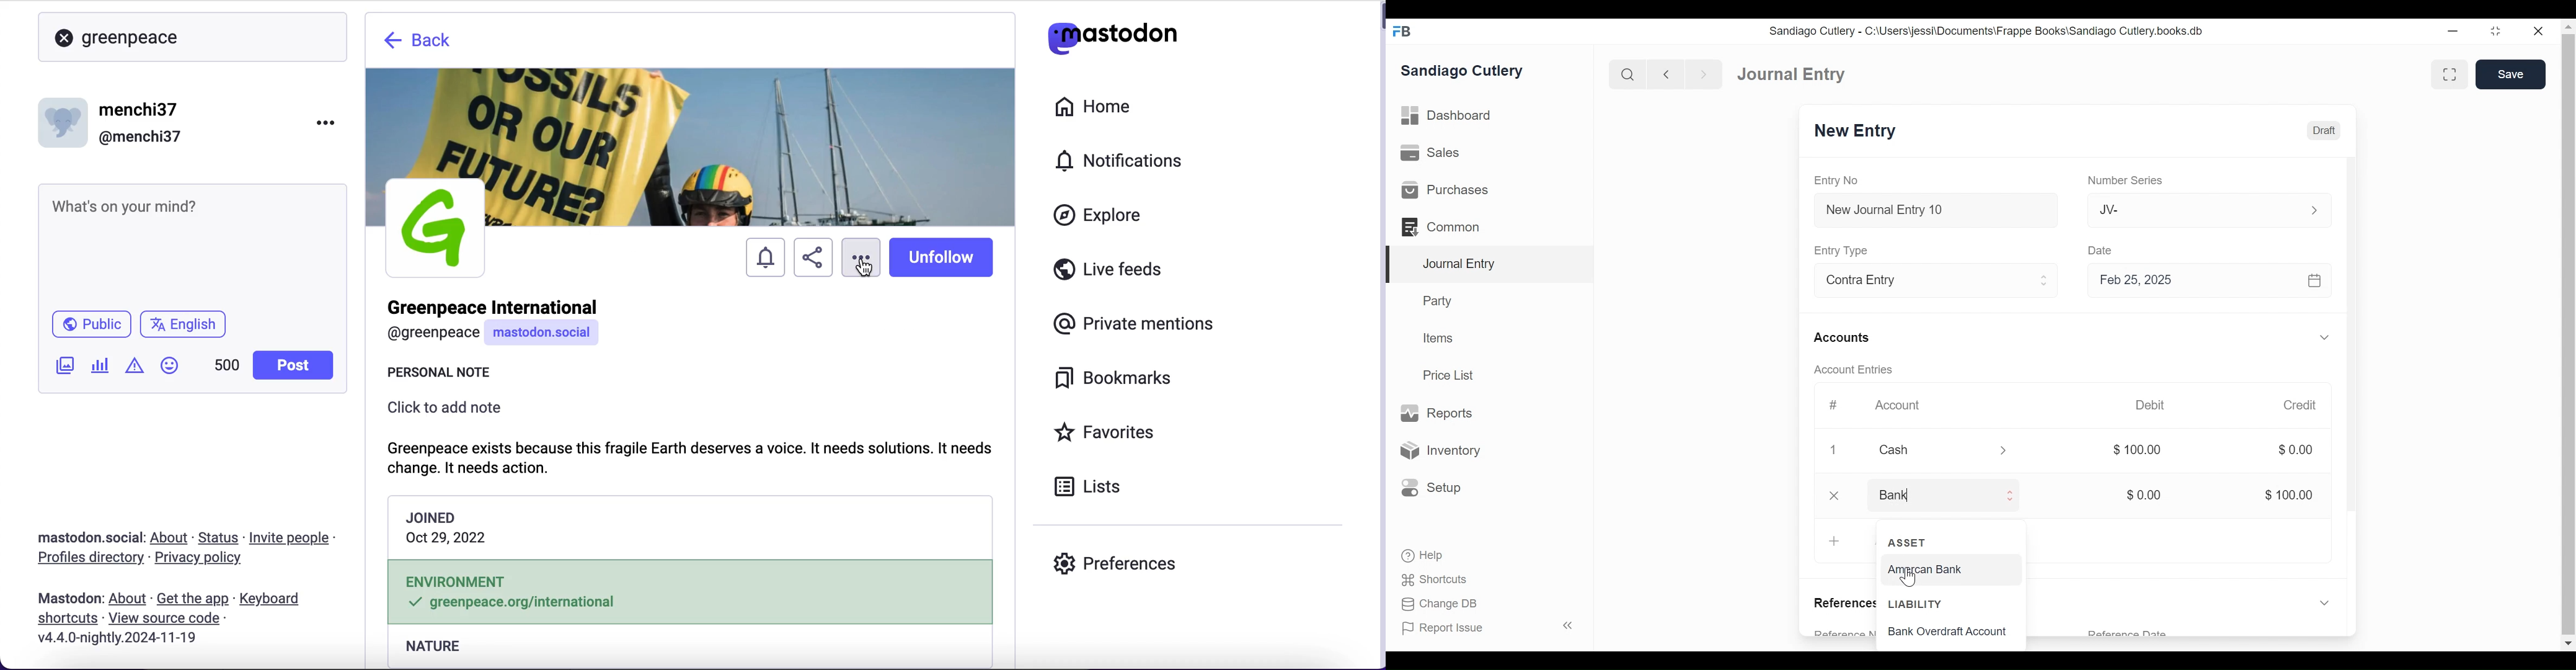 The image size is (2576, 672). I want to click on Contra Entry, so click(1921, 283).